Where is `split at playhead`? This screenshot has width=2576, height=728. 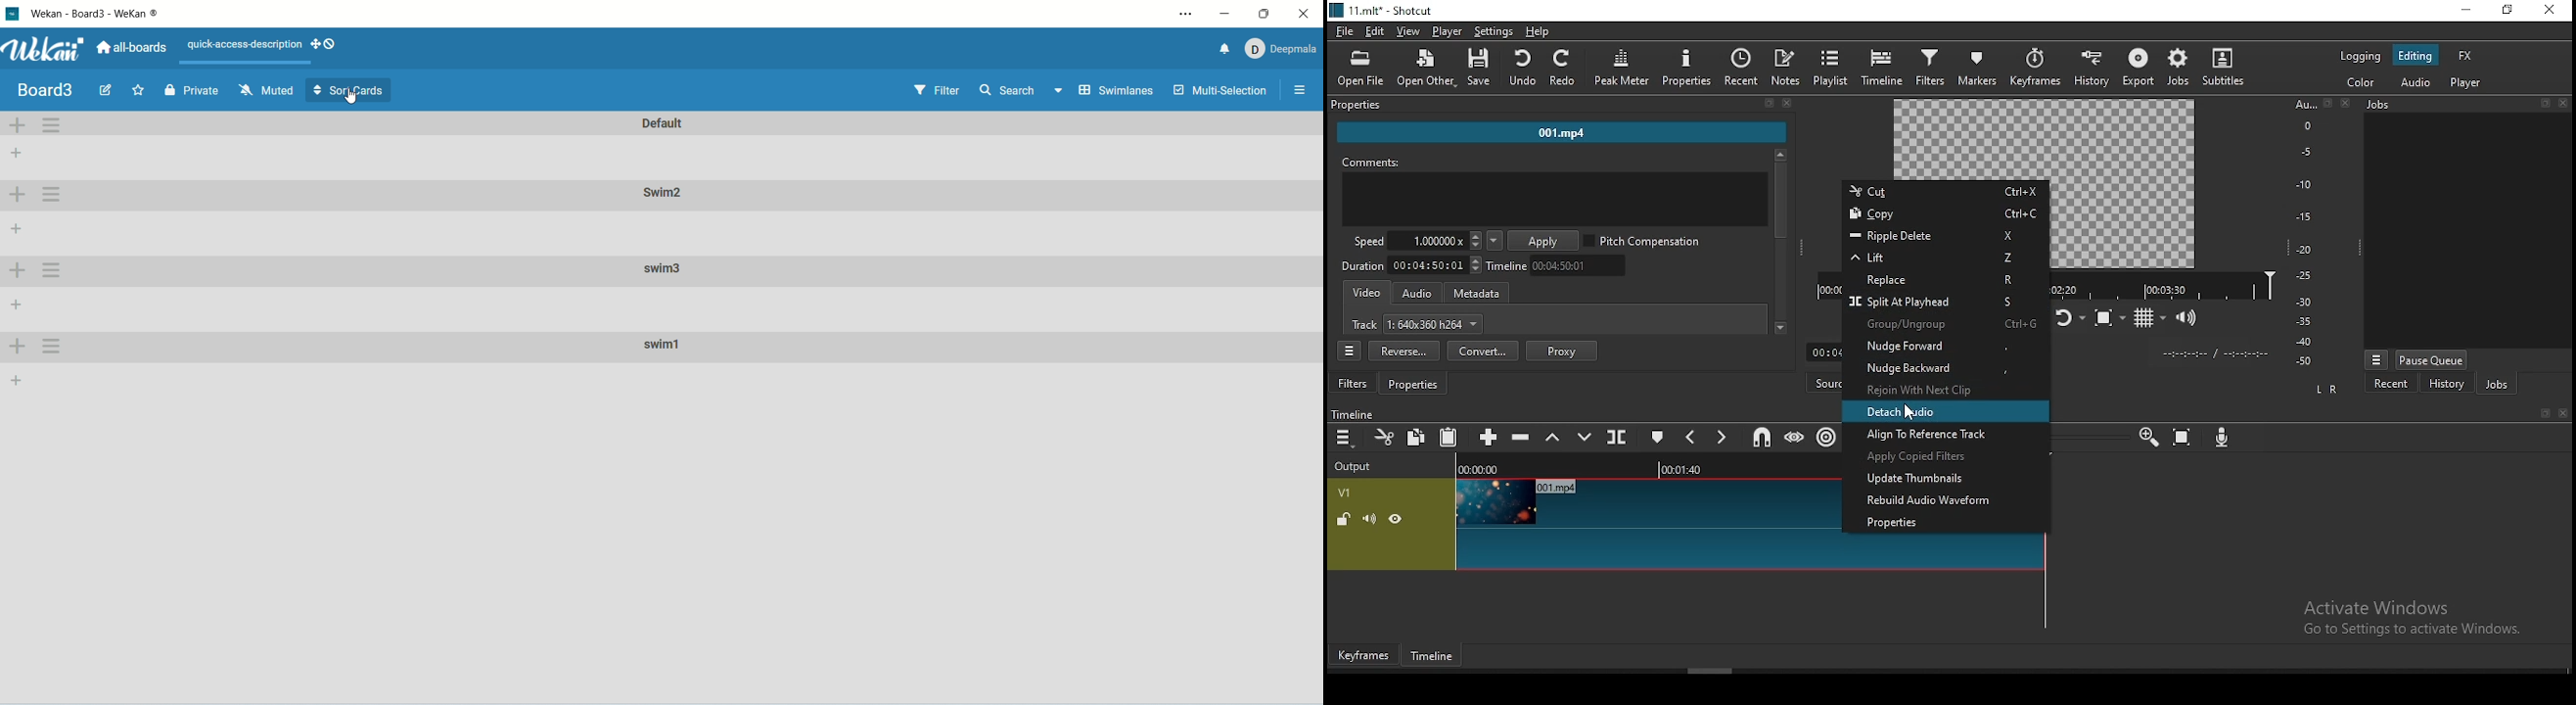 split at playhead is located at coordinates (1616, 438).